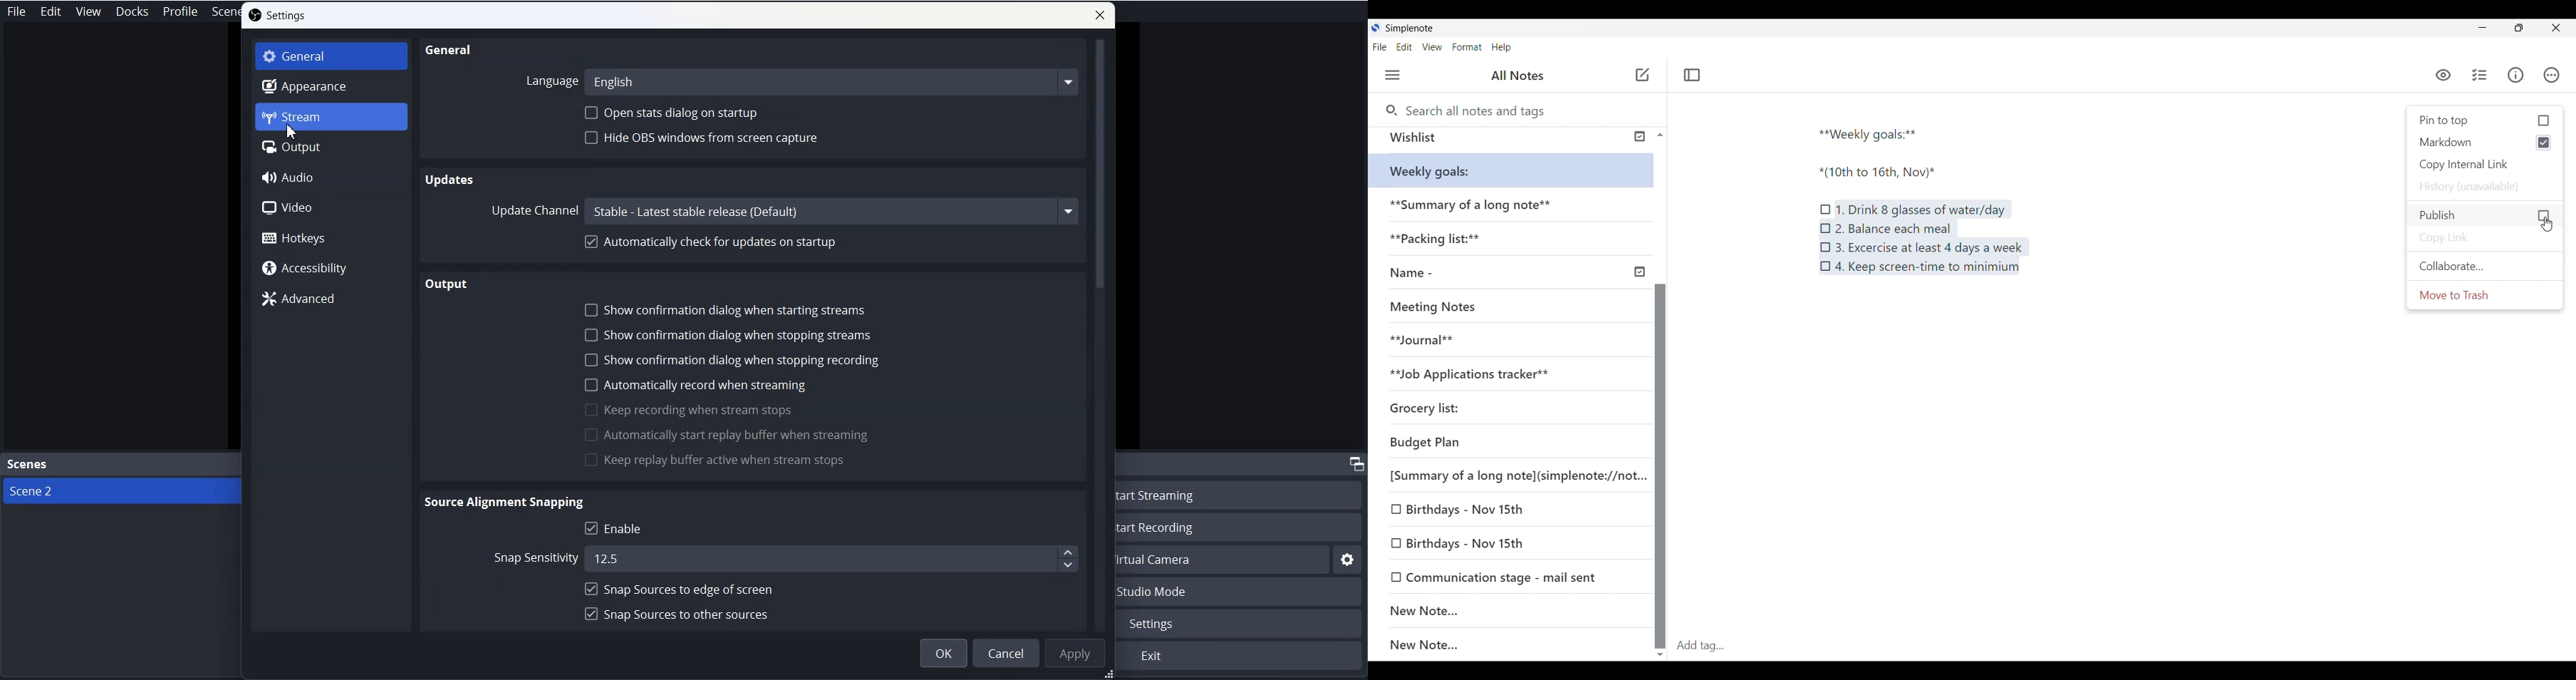 The image size is (2576, 700). Describe the element at coordinates (448, 284) in the screenshot. I see `Output` at that location.